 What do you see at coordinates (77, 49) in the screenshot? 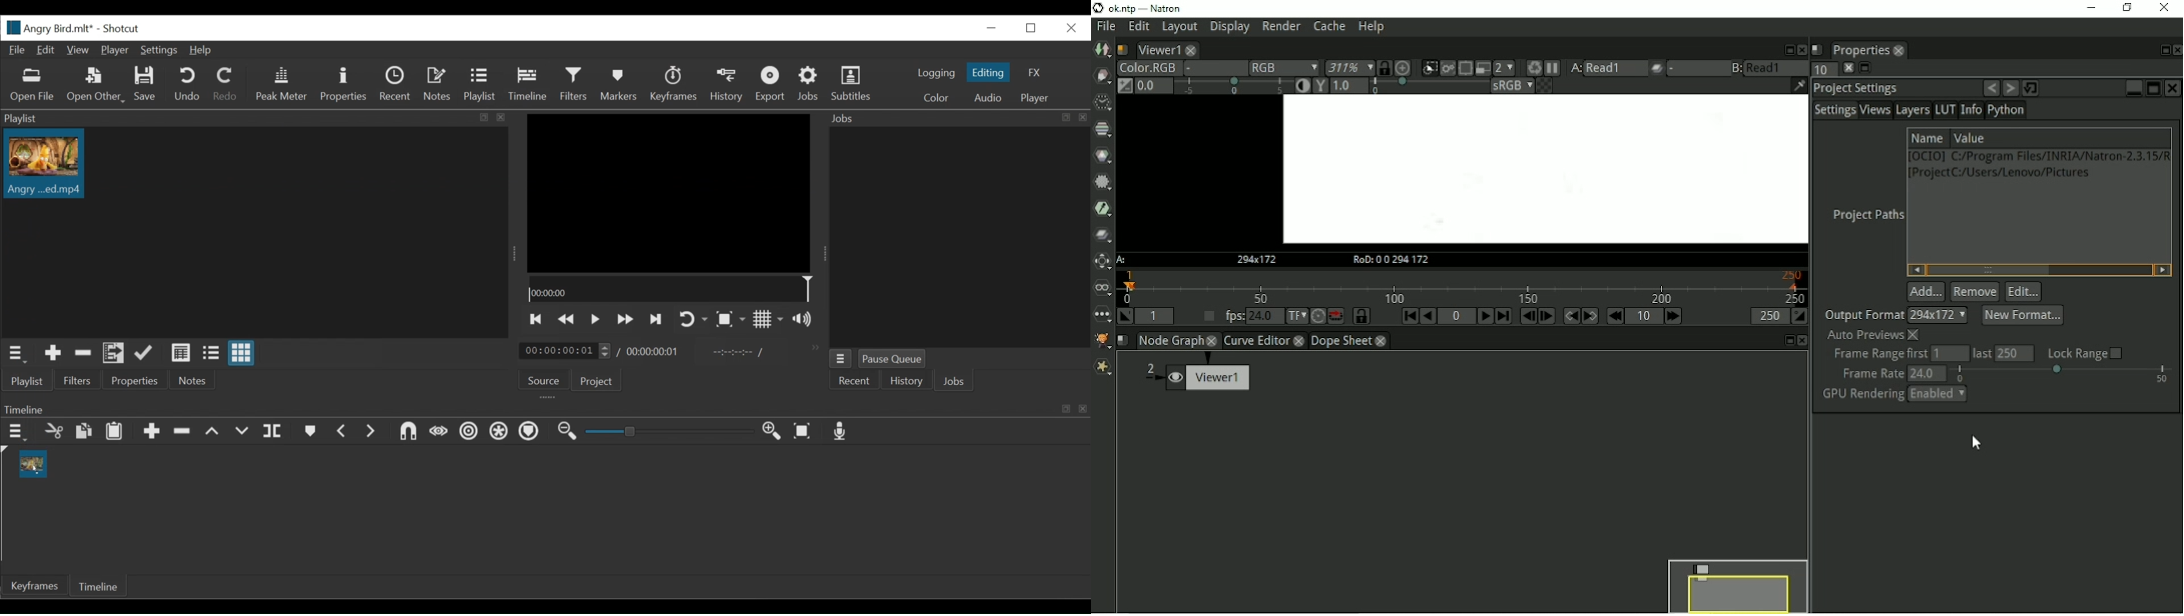
I see `View` at bounding box center [77, 49].